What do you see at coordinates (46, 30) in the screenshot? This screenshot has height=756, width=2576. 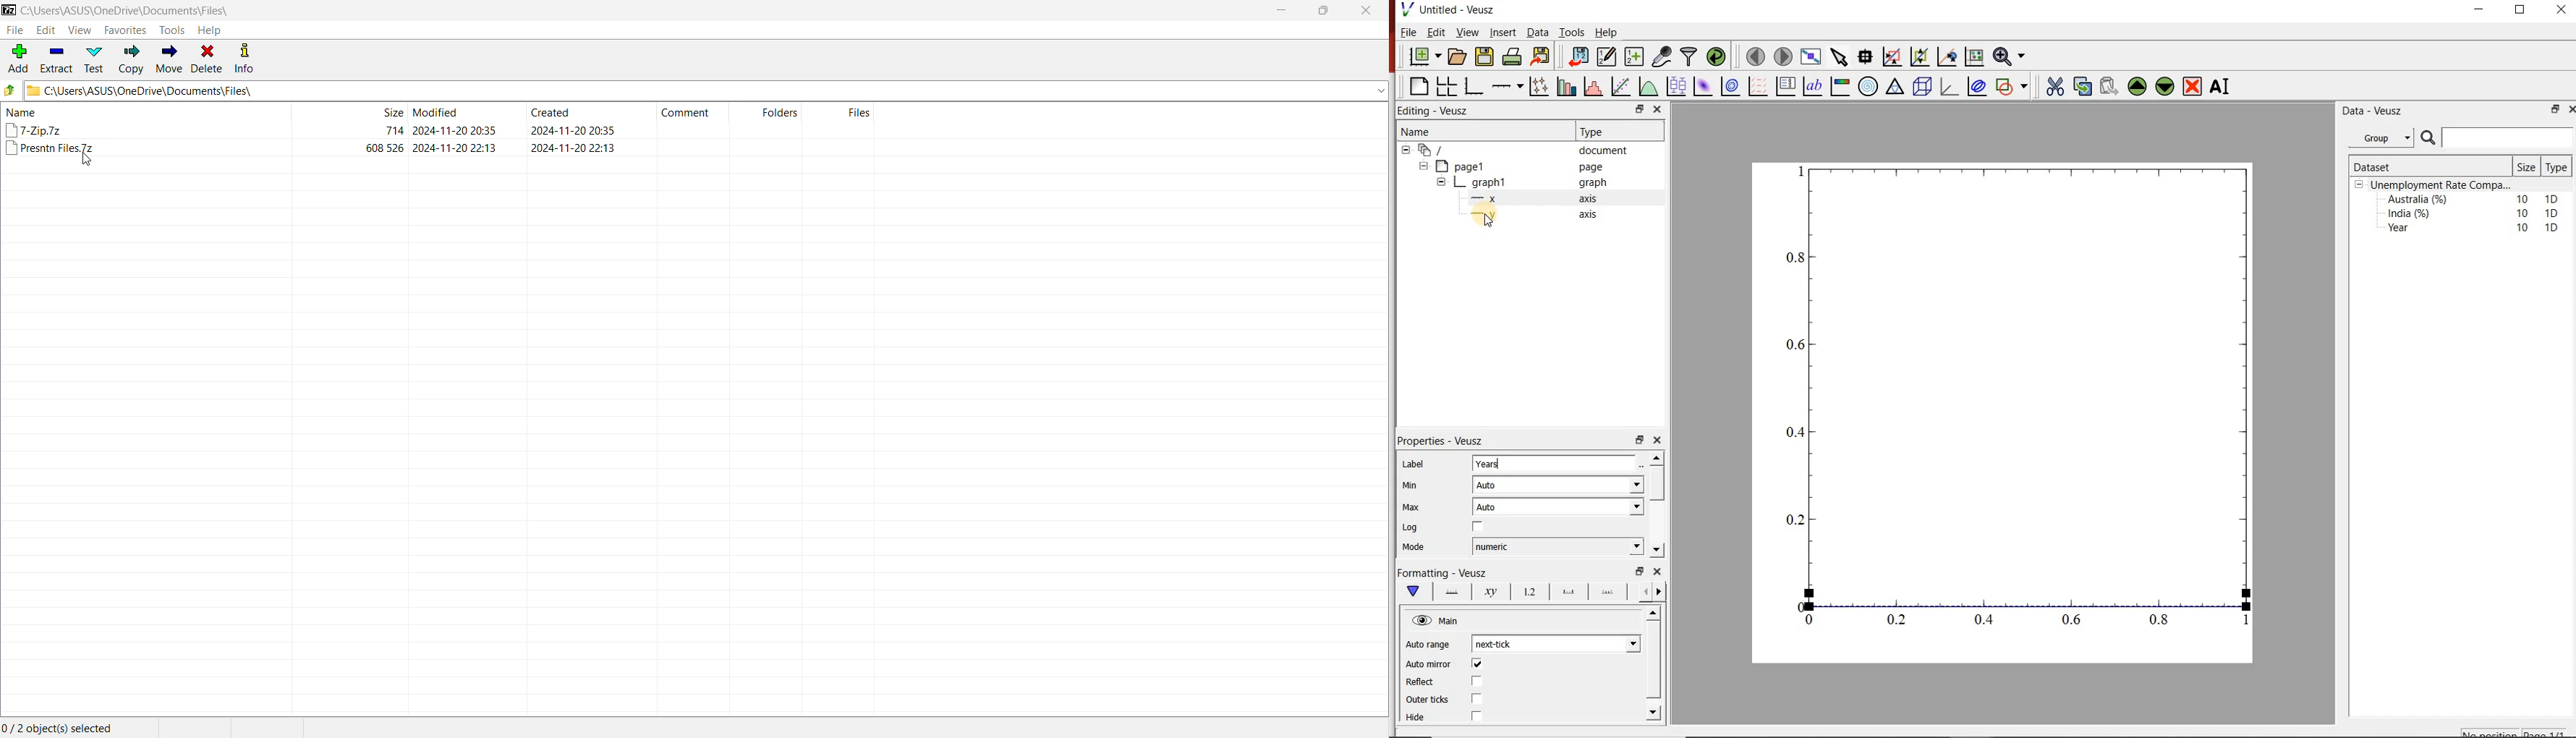 I see `Edit` at bounding box center [46, 30].